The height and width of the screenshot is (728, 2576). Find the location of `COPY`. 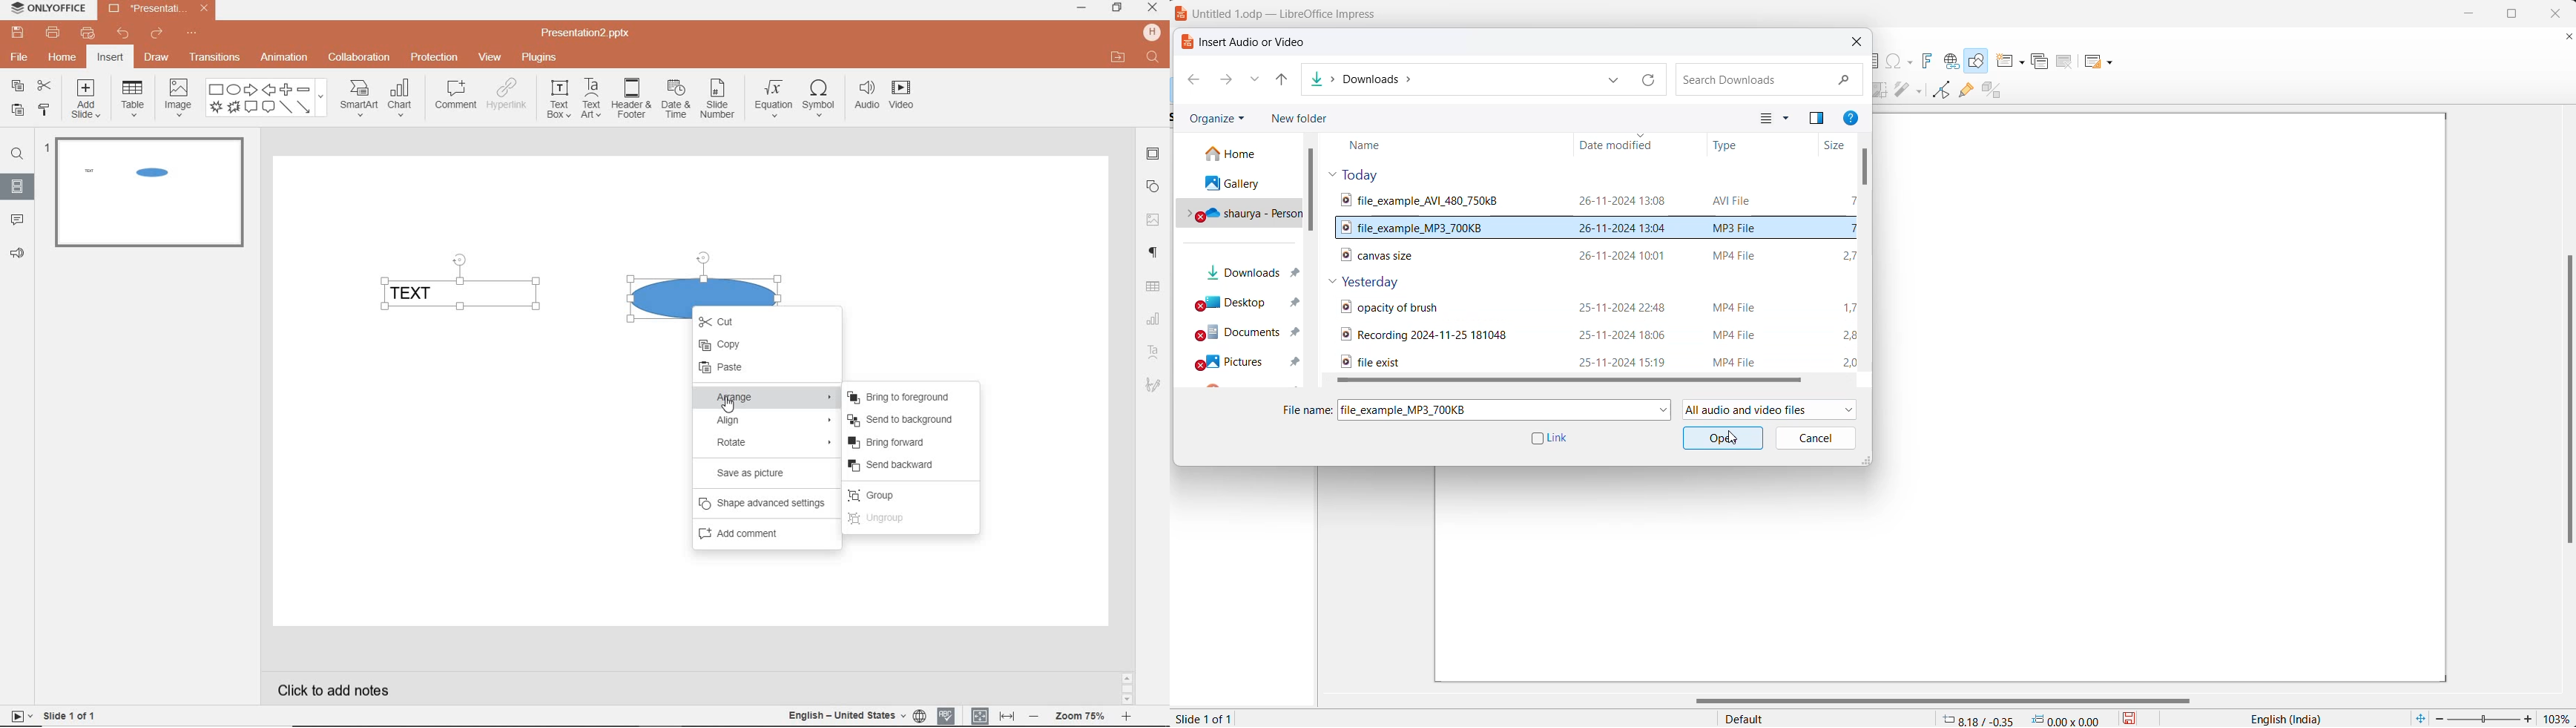

COPY is located at coordinates (742, 344).